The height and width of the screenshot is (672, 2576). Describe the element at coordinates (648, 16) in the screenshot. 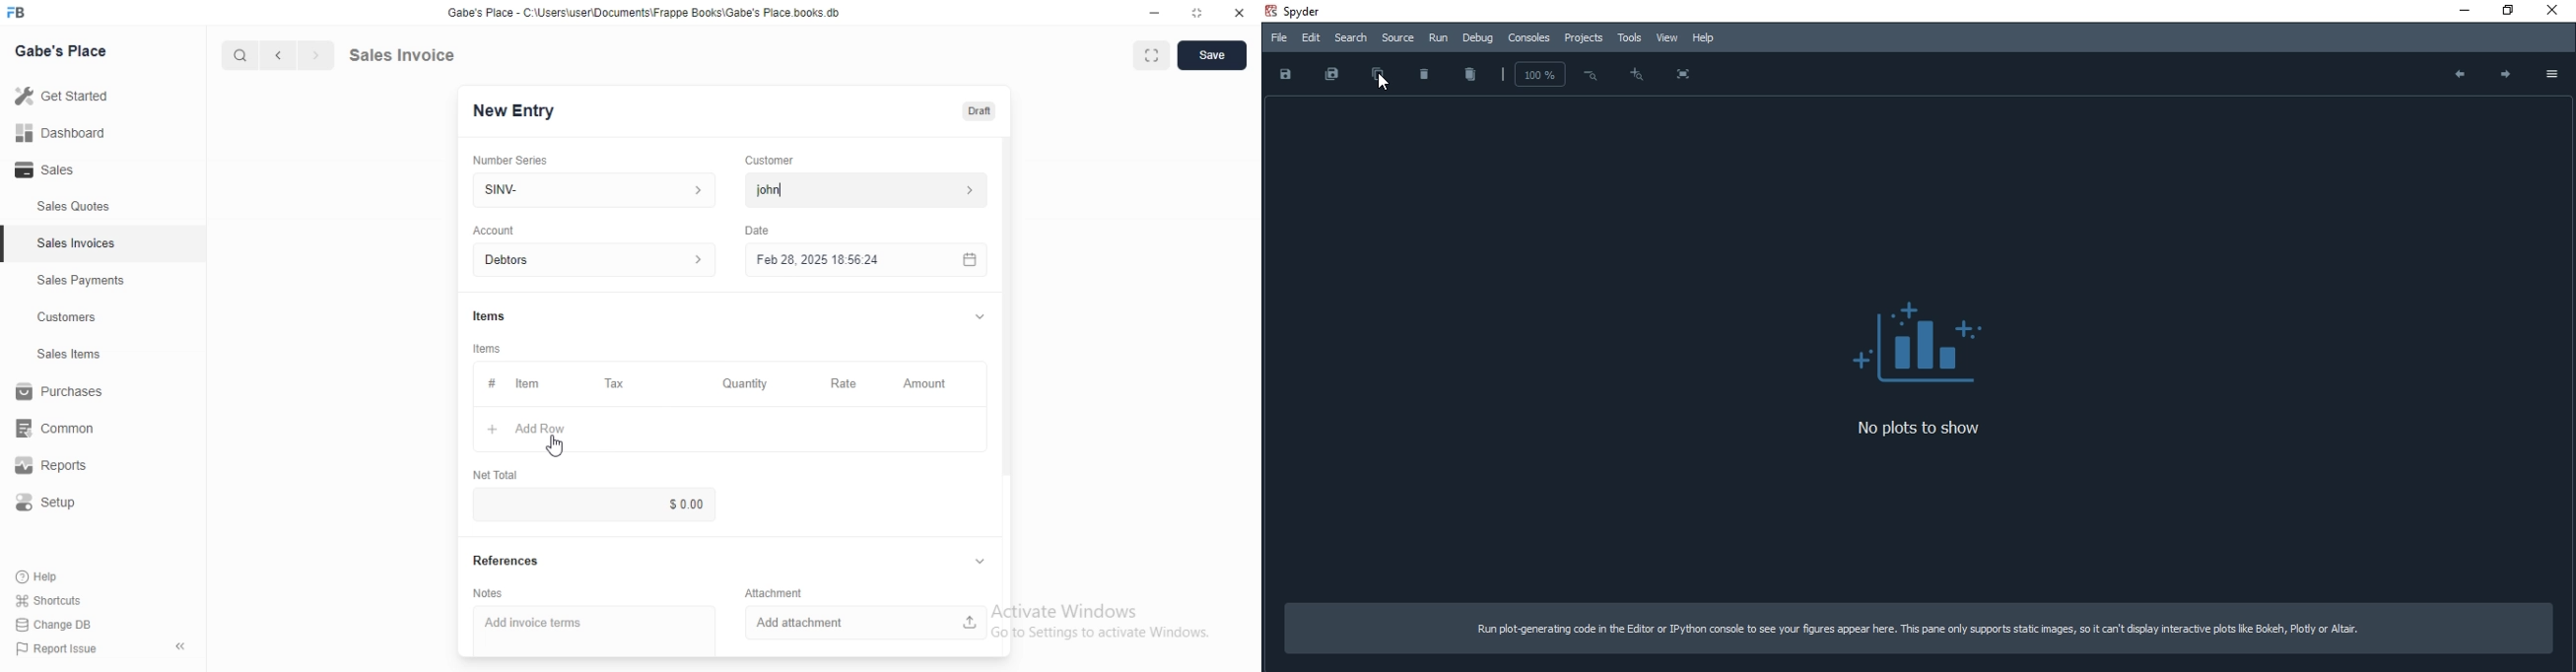

I see `Gabe's Place - C \Wsers\usenDocuments\Frappe Books\Gabe's Place books db` at that location.